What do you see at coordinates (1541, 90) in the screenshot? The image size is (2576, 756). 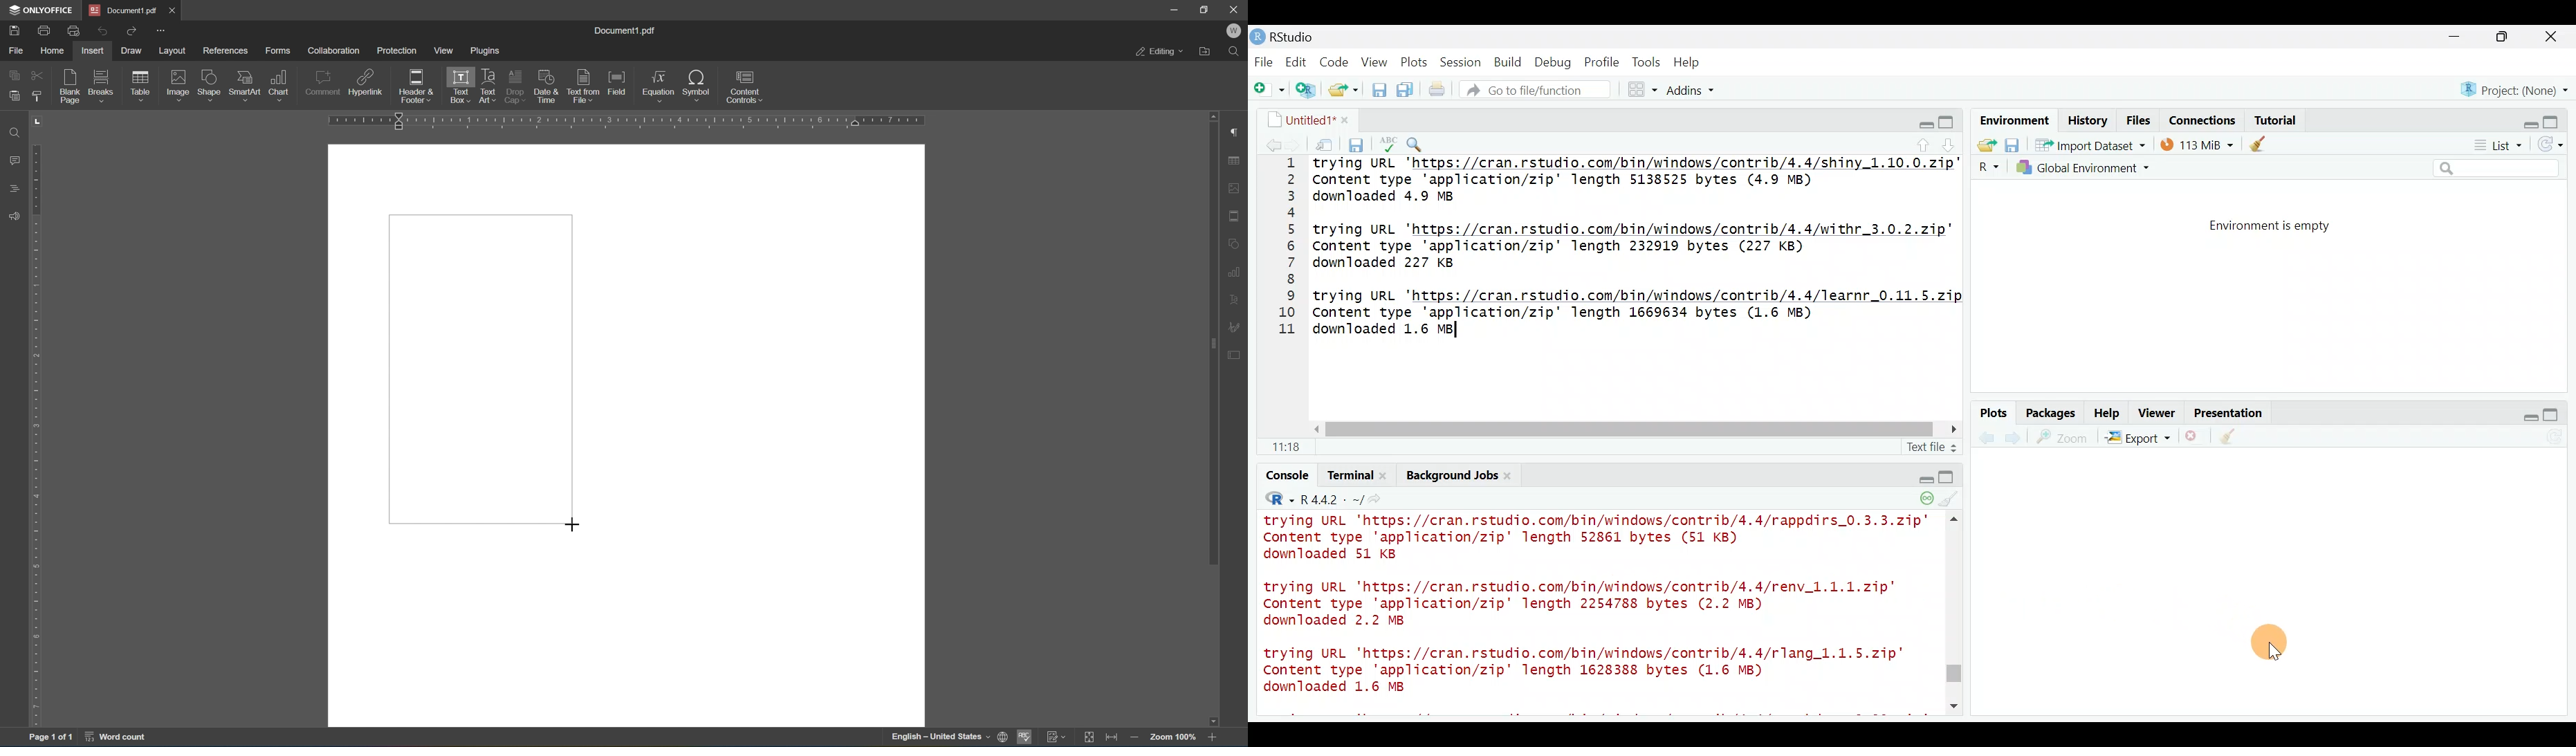 I see `Go to file/function` at bounding box center [1541, 90].